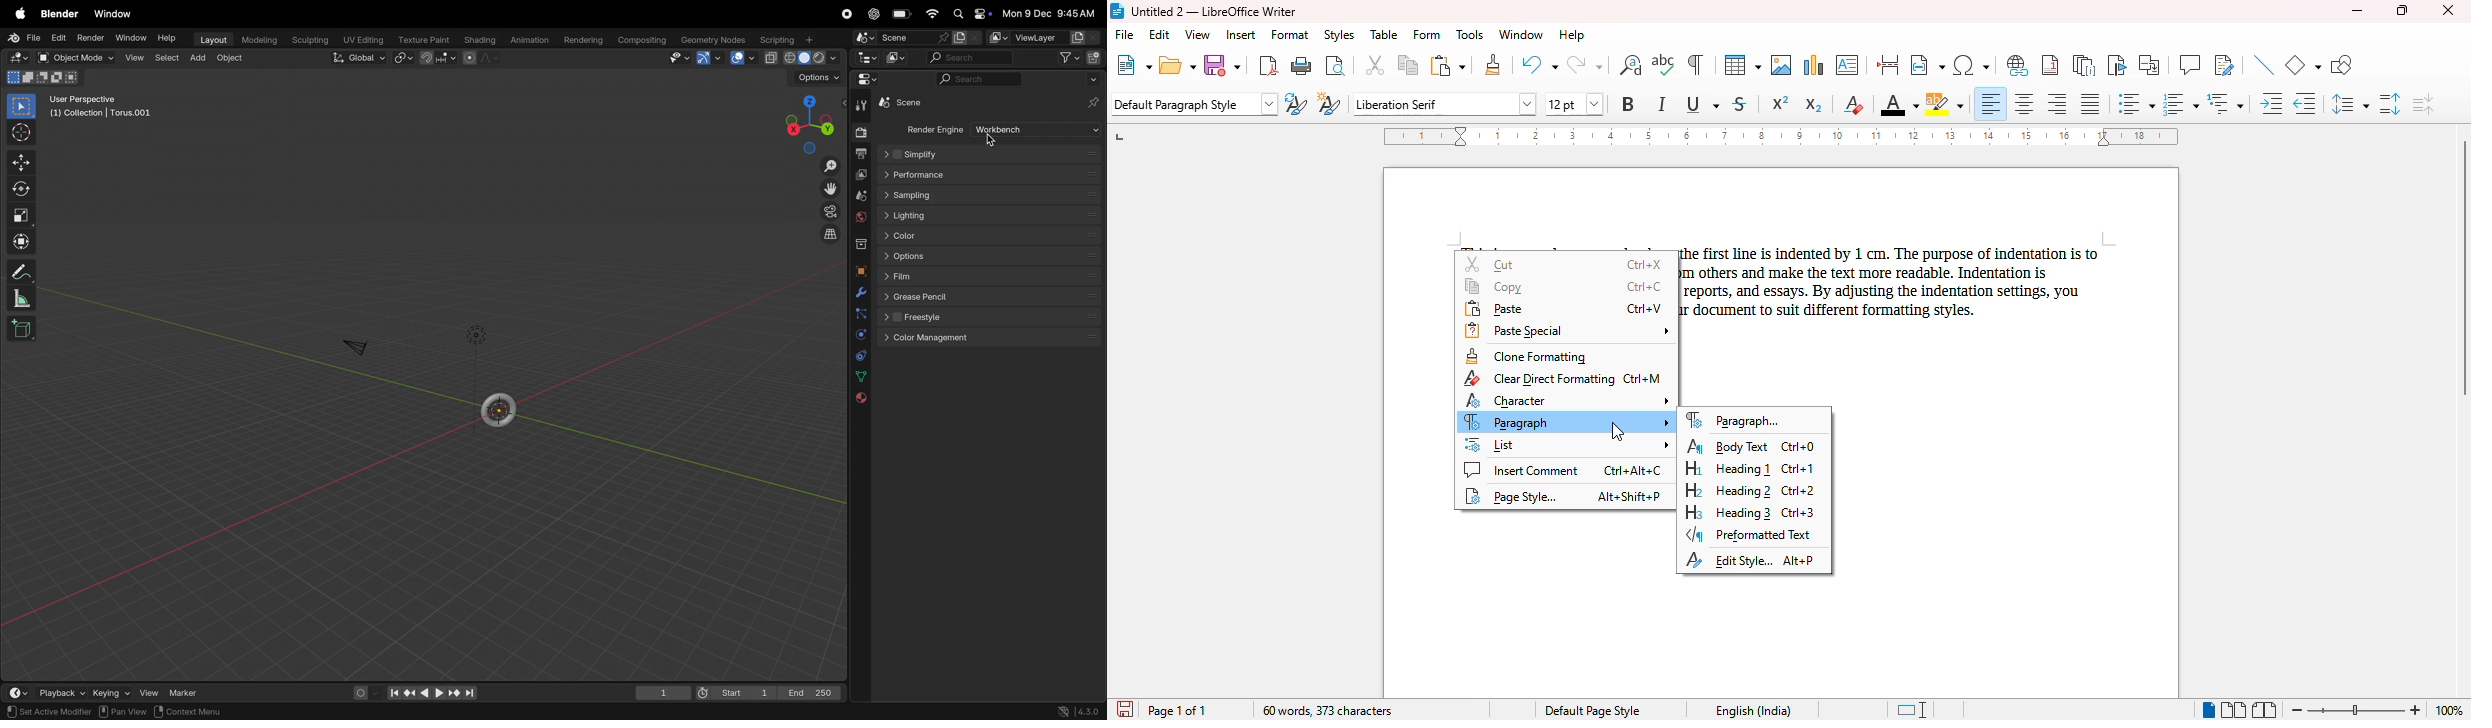  I want to click on form, so click(1427, 35).